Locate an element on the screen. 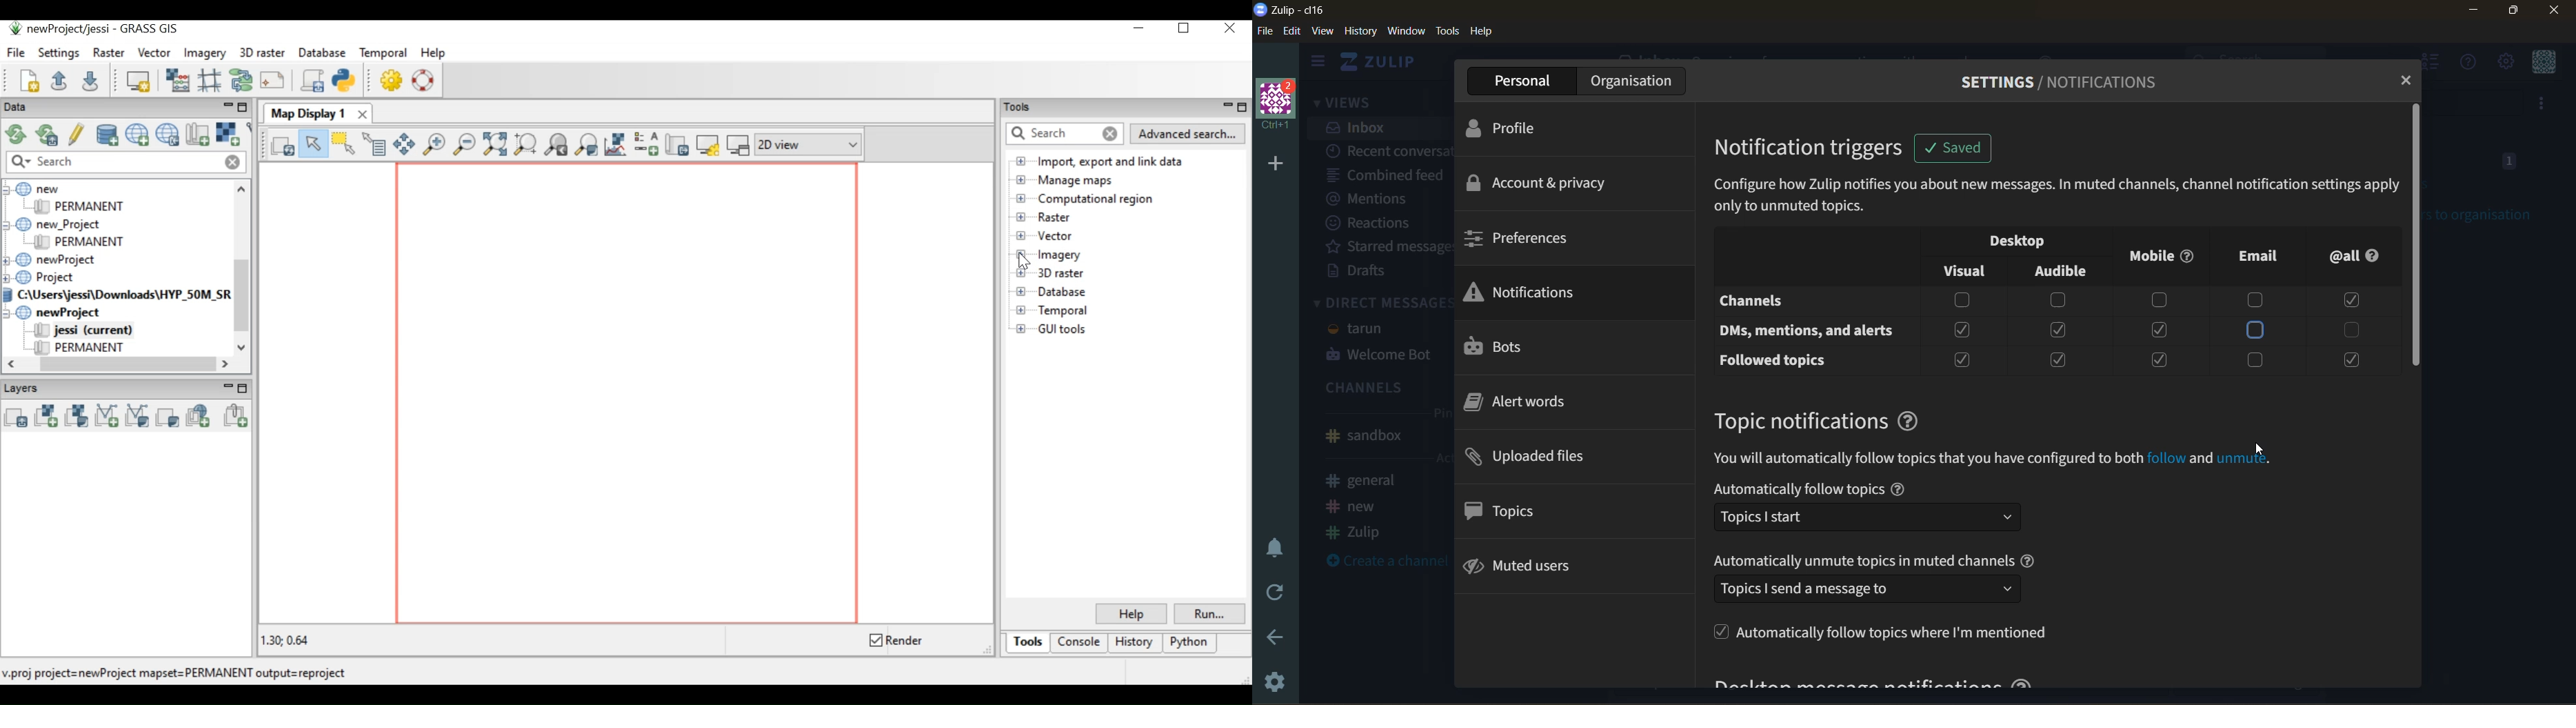 The height and width of the screenshot is (728, 2576). on screen notification is located at coordinates (1951, 150).